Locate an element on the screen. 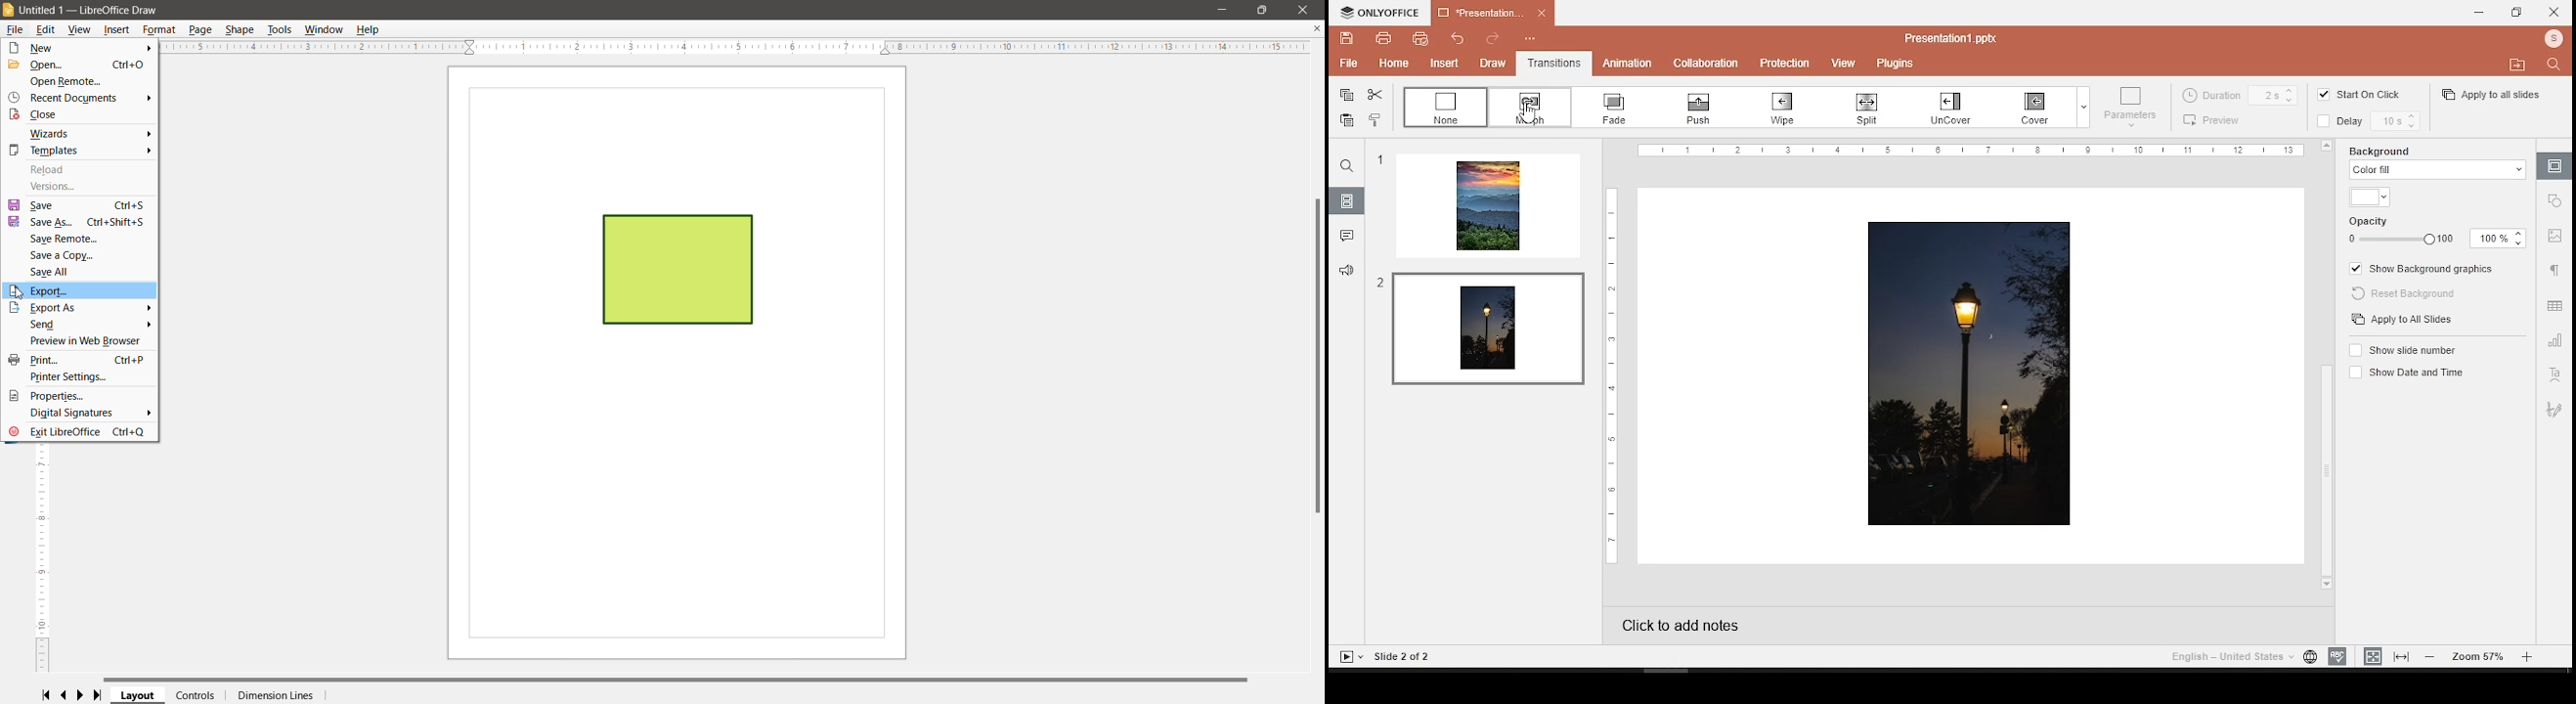  slide style is located at coordinates (2493, 97).